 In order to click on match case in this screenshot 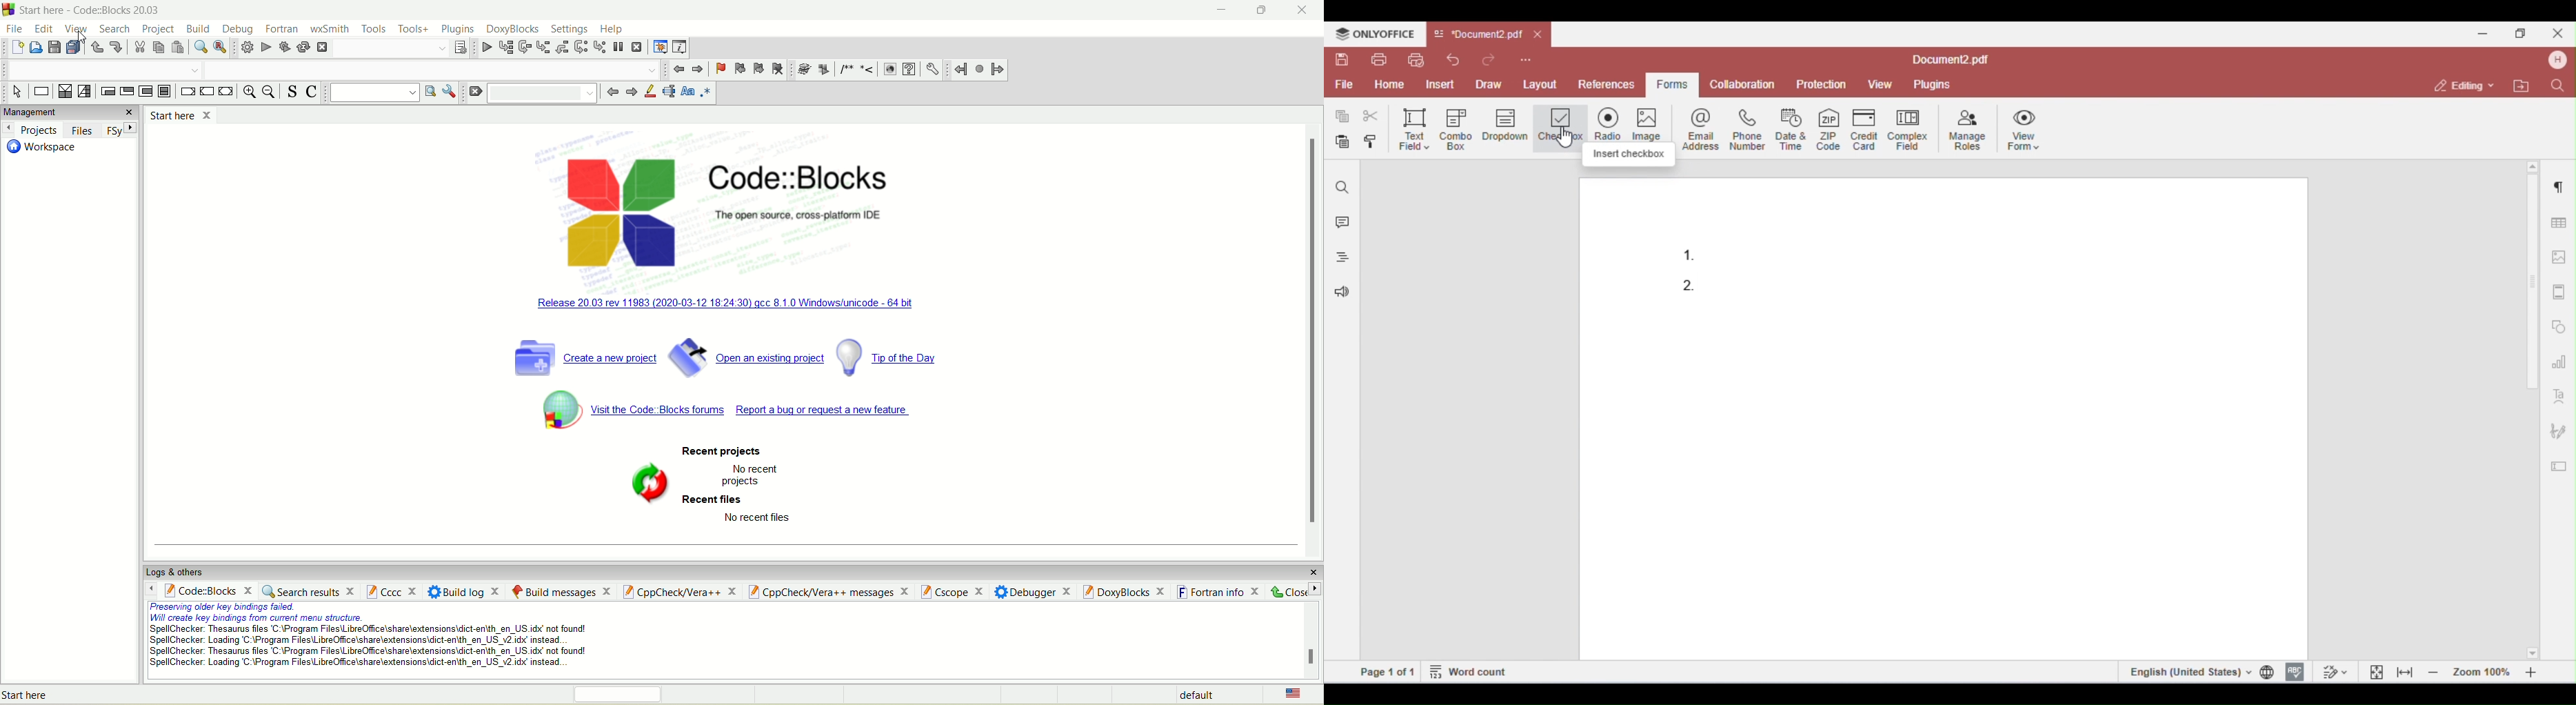, I will do `click(688, 92)`.